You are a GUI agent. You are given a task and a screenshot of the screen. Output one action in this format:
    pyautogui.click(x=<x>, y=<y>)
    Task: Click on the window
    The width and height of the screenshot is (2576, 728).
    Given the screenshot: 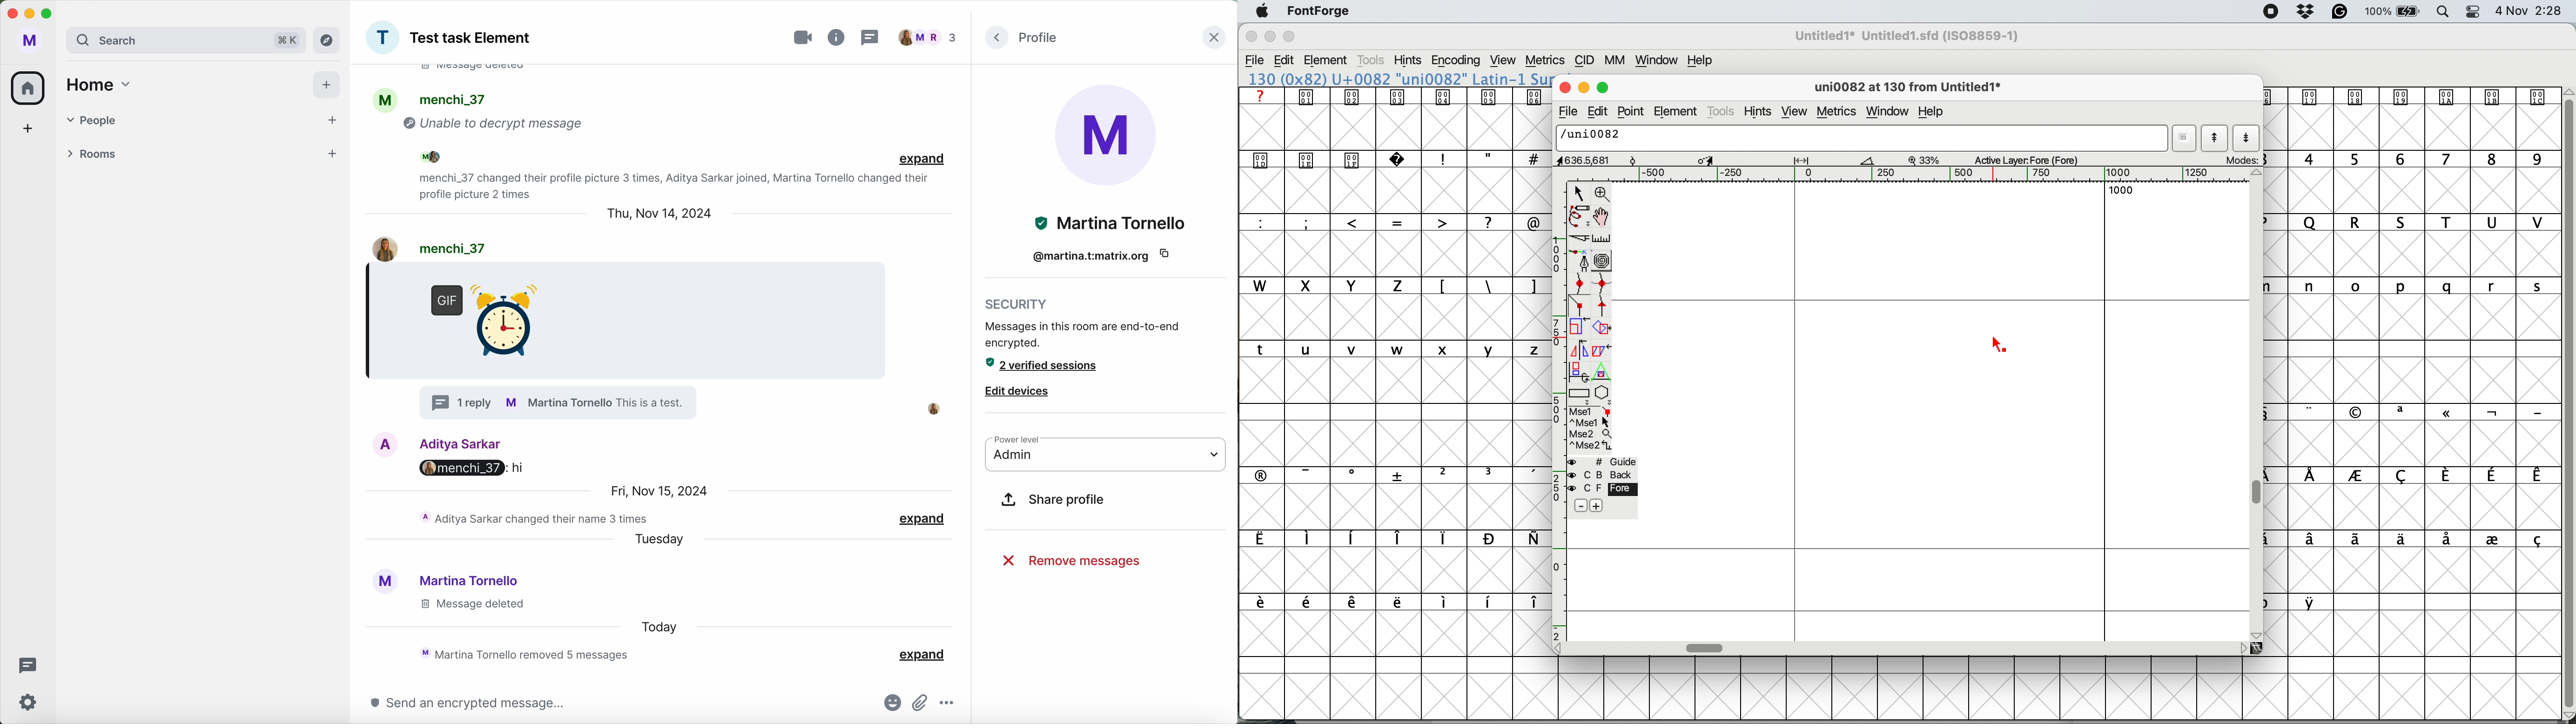 What is the action you would take?
    pyautogui.click(x=1890, y=112)
    